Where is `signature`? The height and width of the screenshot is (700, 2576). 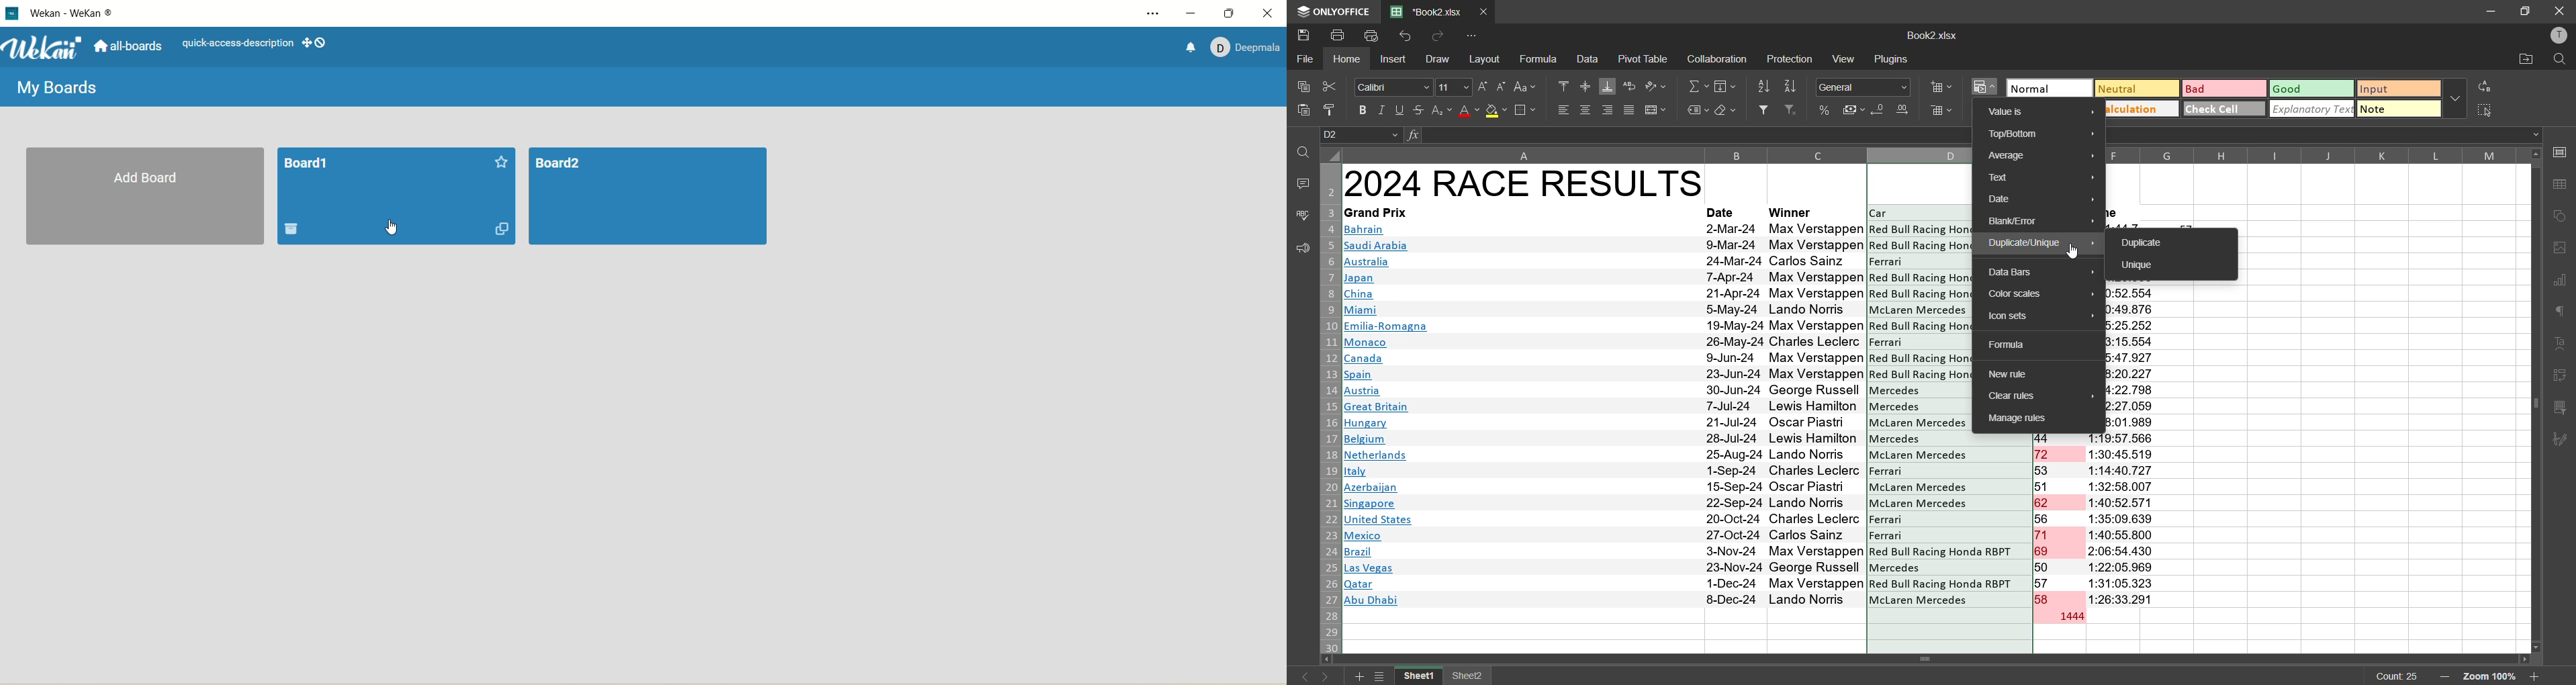 signature is located at coordinates (2561, 440).